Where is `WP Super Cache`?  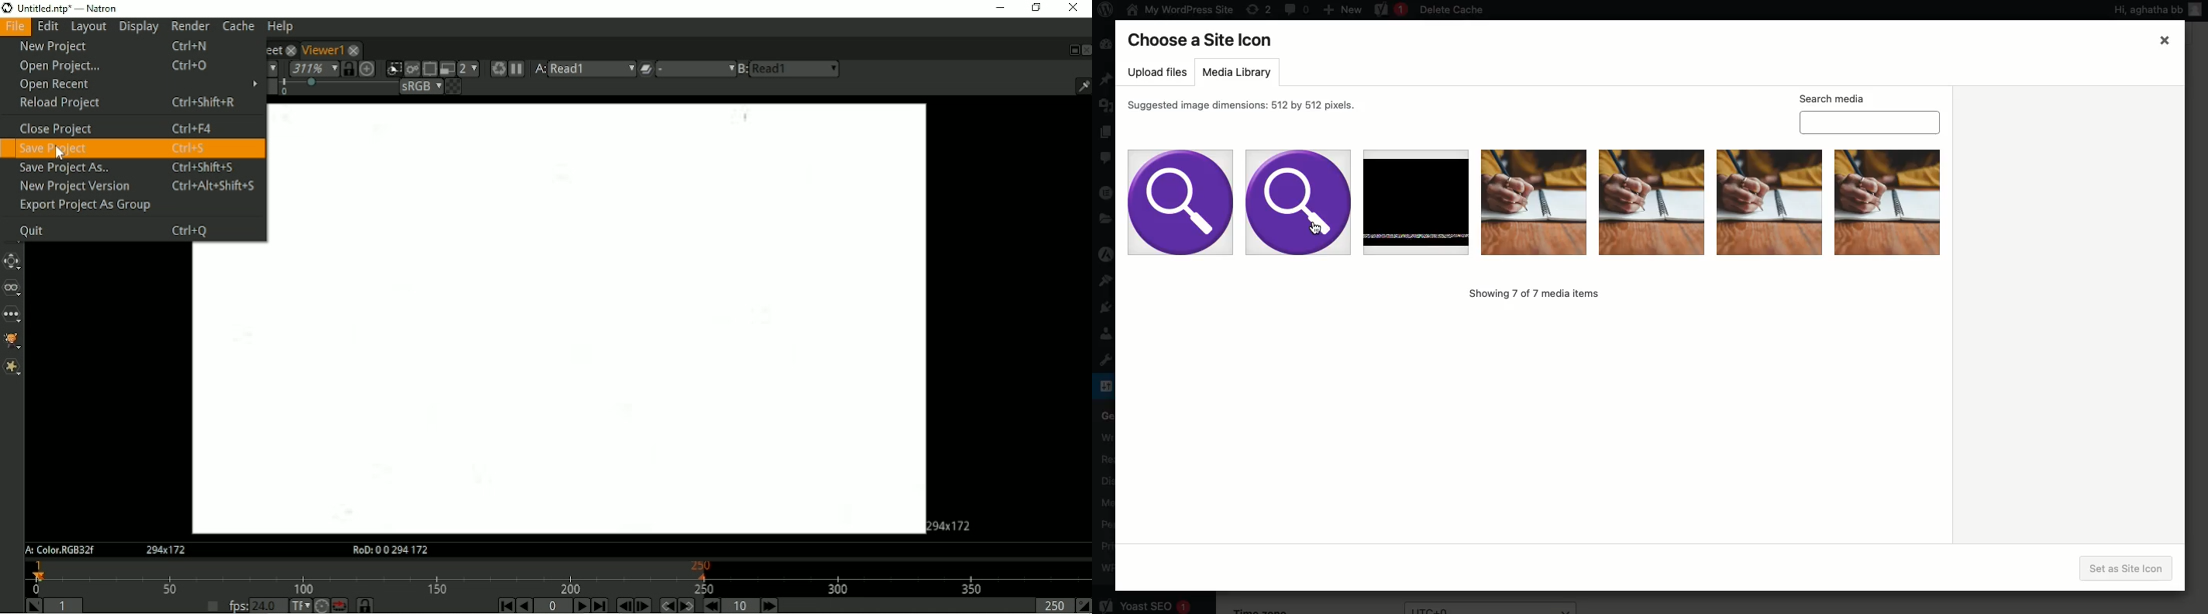
WP Super Cache is located at coordinates (1108, 567).